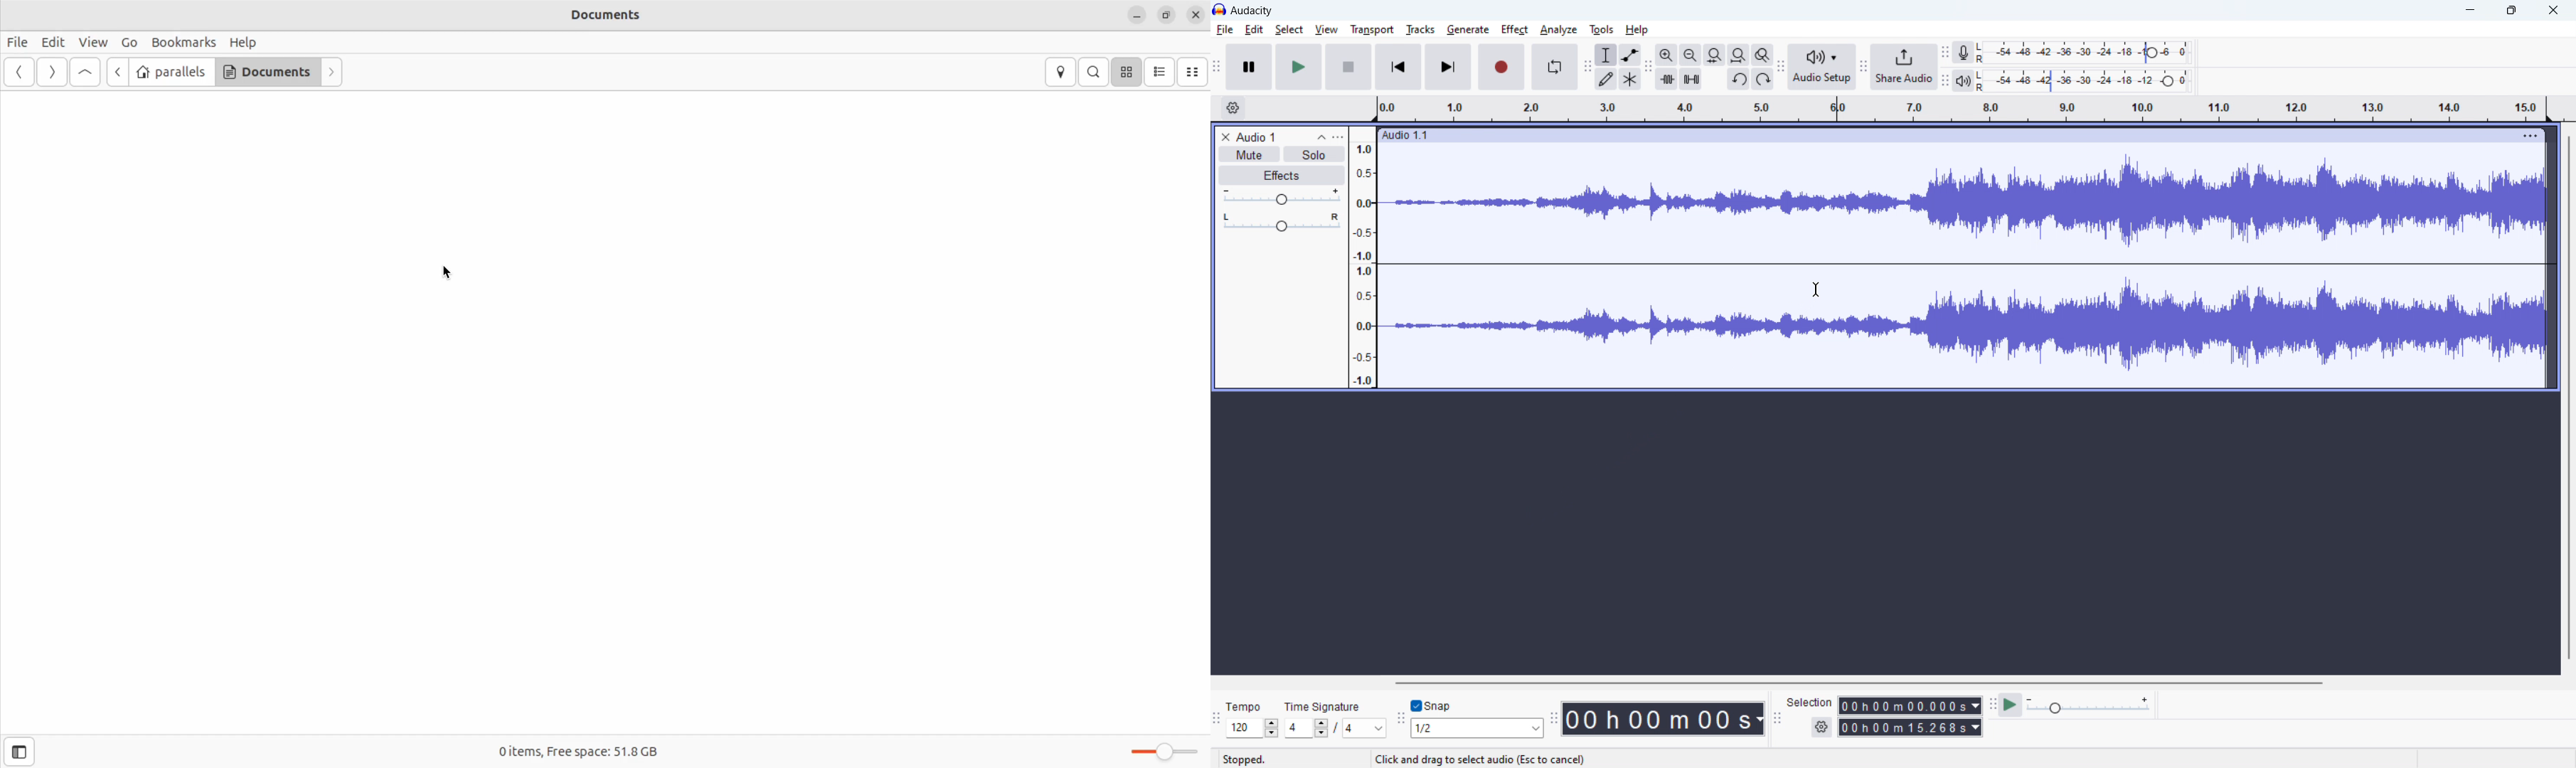 The height and width of the screenshot is (784, 2576). Describe the element at coordinates (1762, 79) in the screenshot. I see `redo` at that location.